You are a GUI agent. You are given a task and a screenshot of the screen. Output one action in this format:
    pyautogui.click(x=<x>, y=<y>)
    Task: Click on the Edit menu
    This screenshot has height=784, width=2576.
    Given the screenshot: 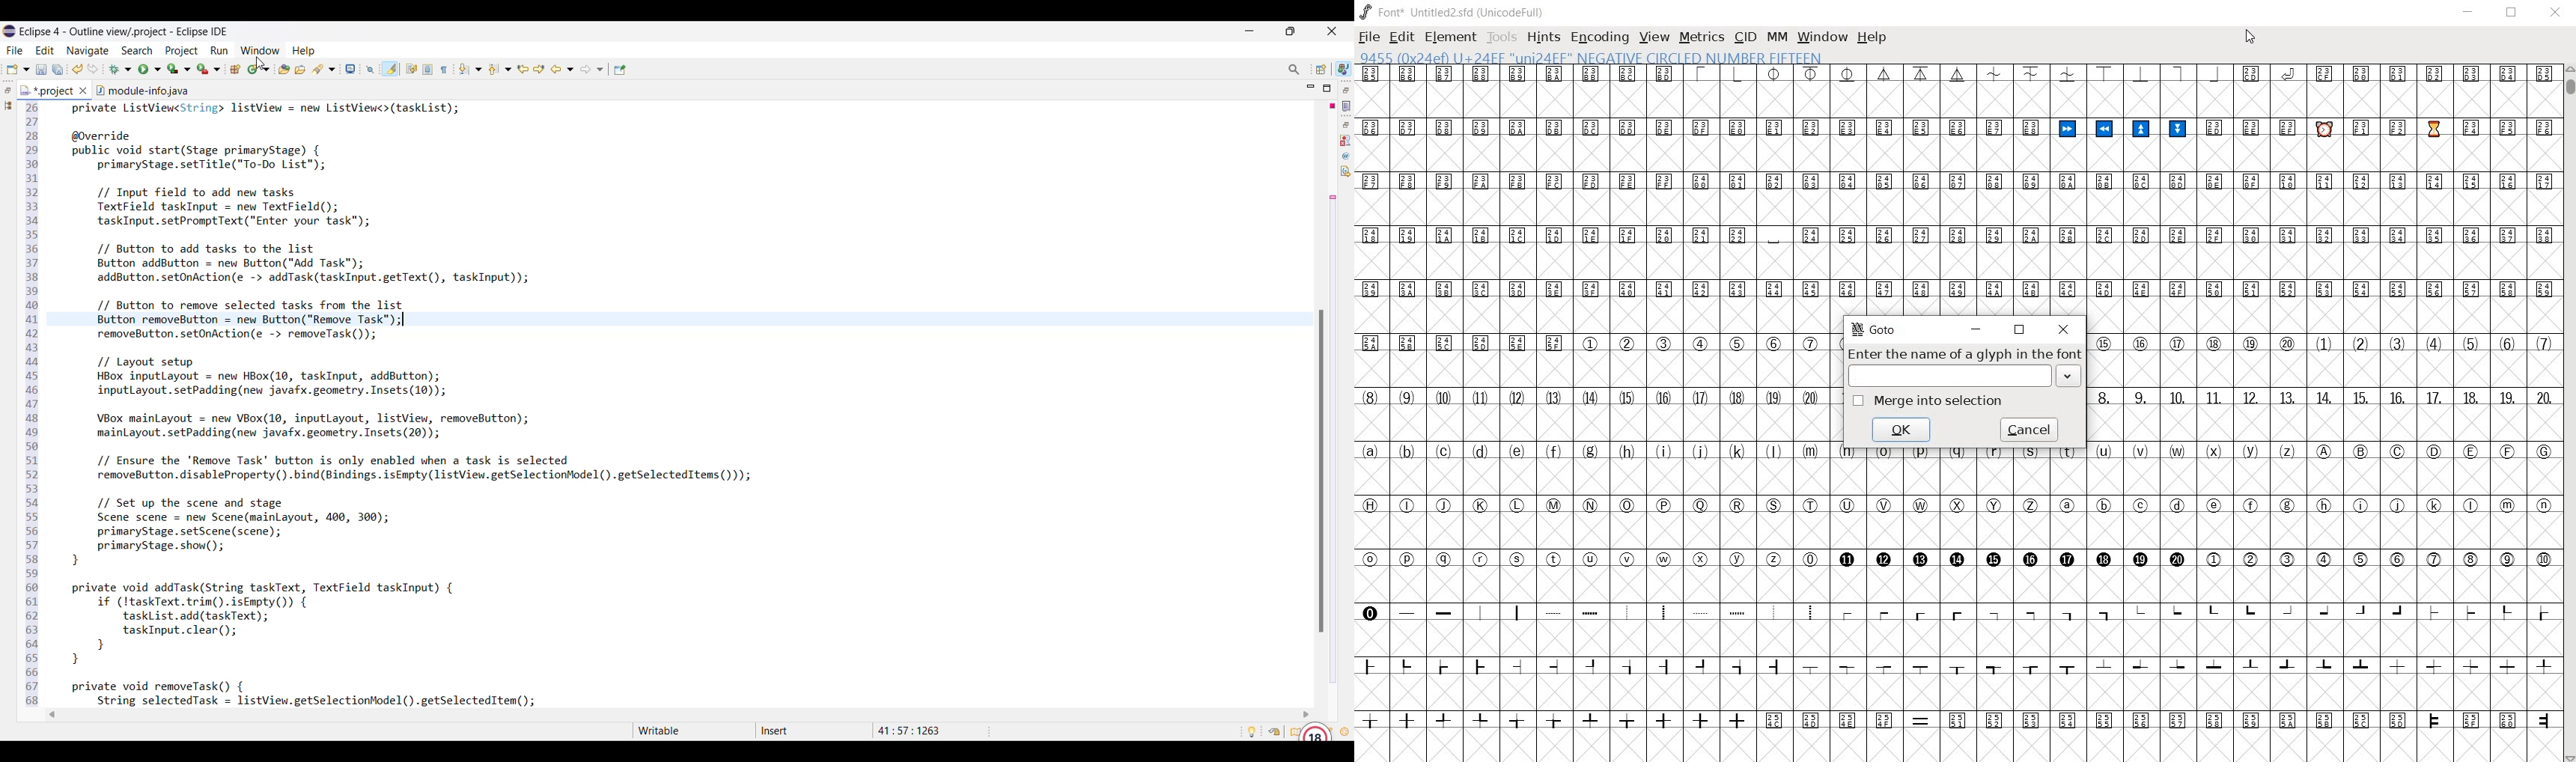 What is the action you would take?
    pyautogui.click(x=45, y=51)
    